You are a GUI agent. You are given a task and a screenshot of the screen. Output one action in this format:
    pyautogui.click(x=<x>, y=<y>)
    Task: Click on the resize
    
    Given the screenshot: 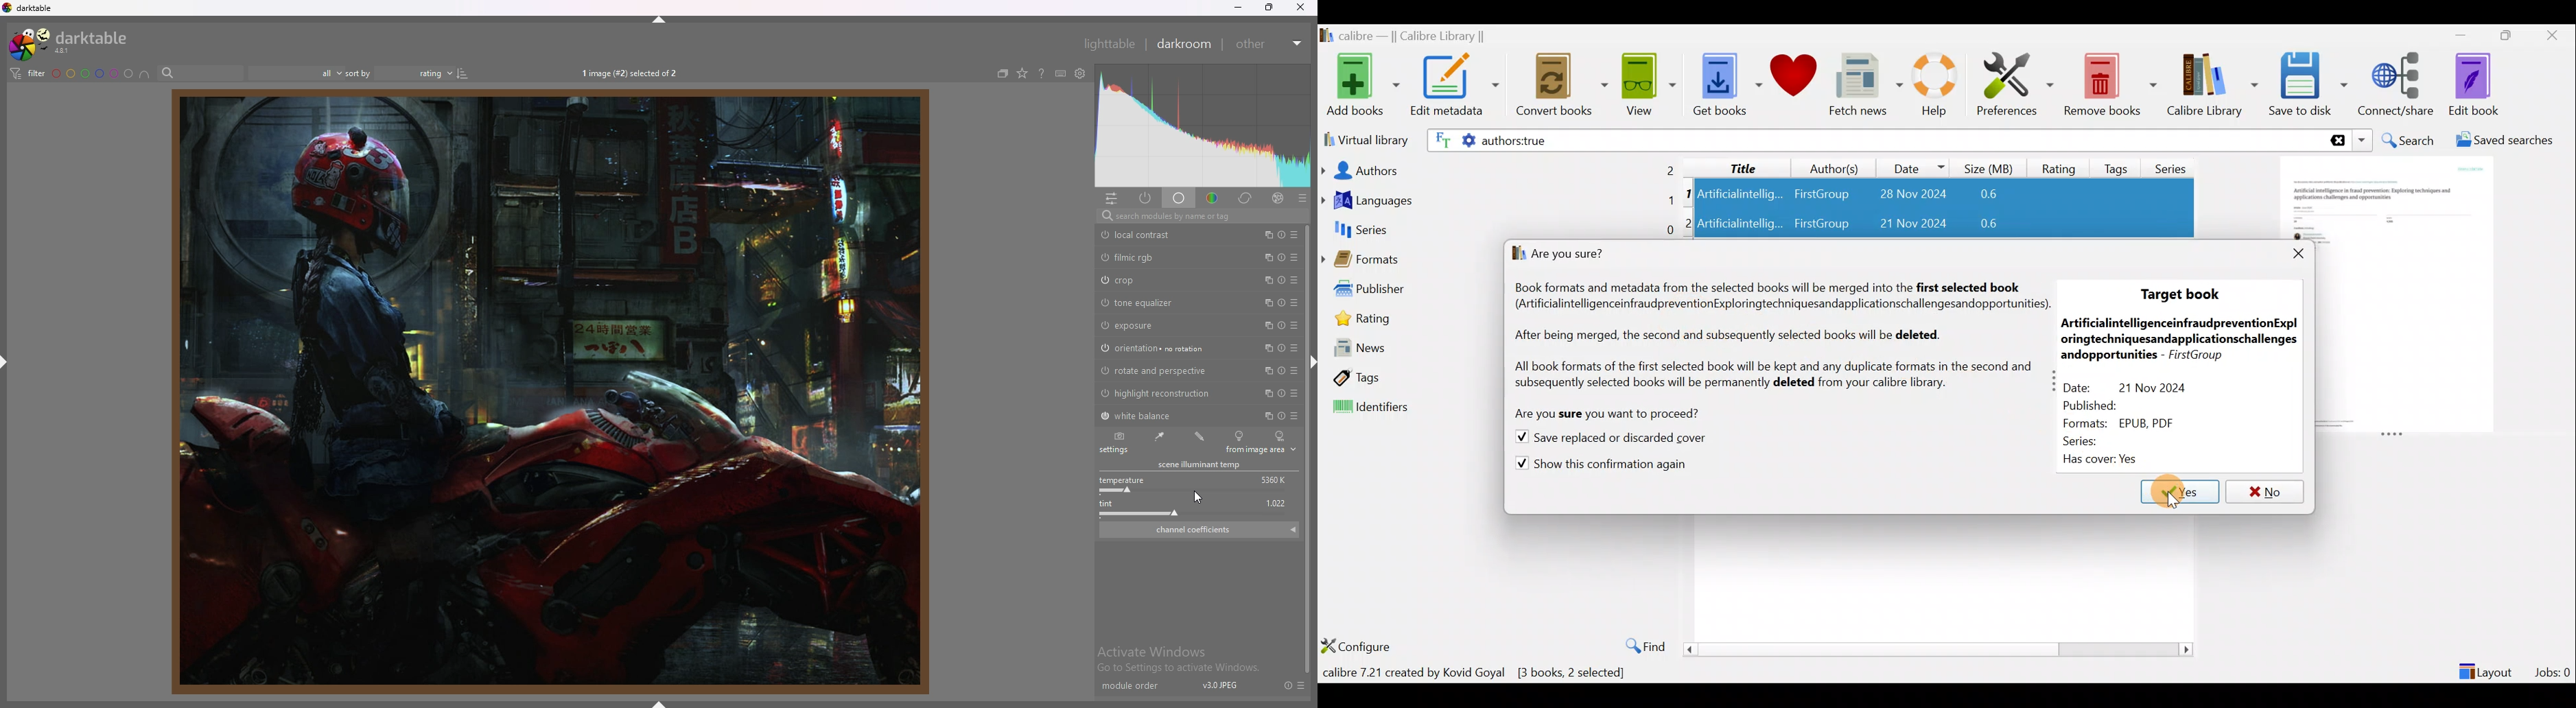 What is the action you would take?
    pyautogui.click(x=1267, y=8)
    